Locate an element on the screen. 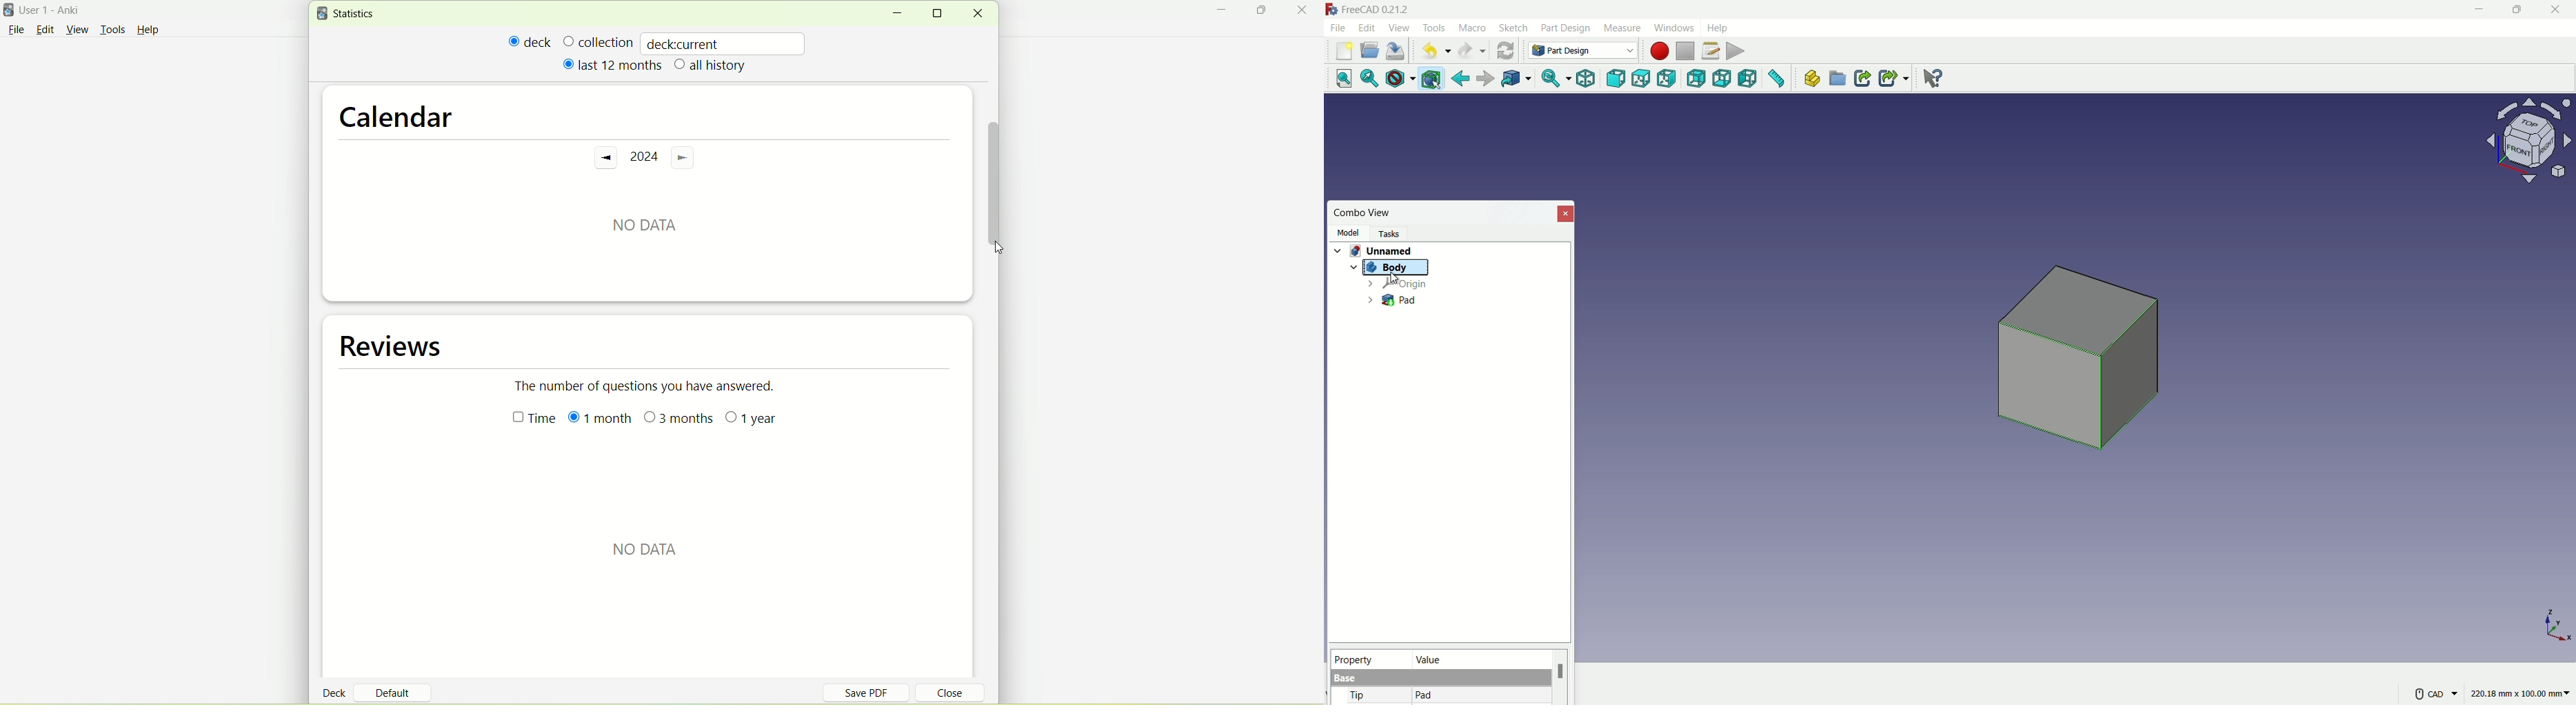 This screenshot has width=2576, height=728. cursor is located at coordinates (1000, 248).